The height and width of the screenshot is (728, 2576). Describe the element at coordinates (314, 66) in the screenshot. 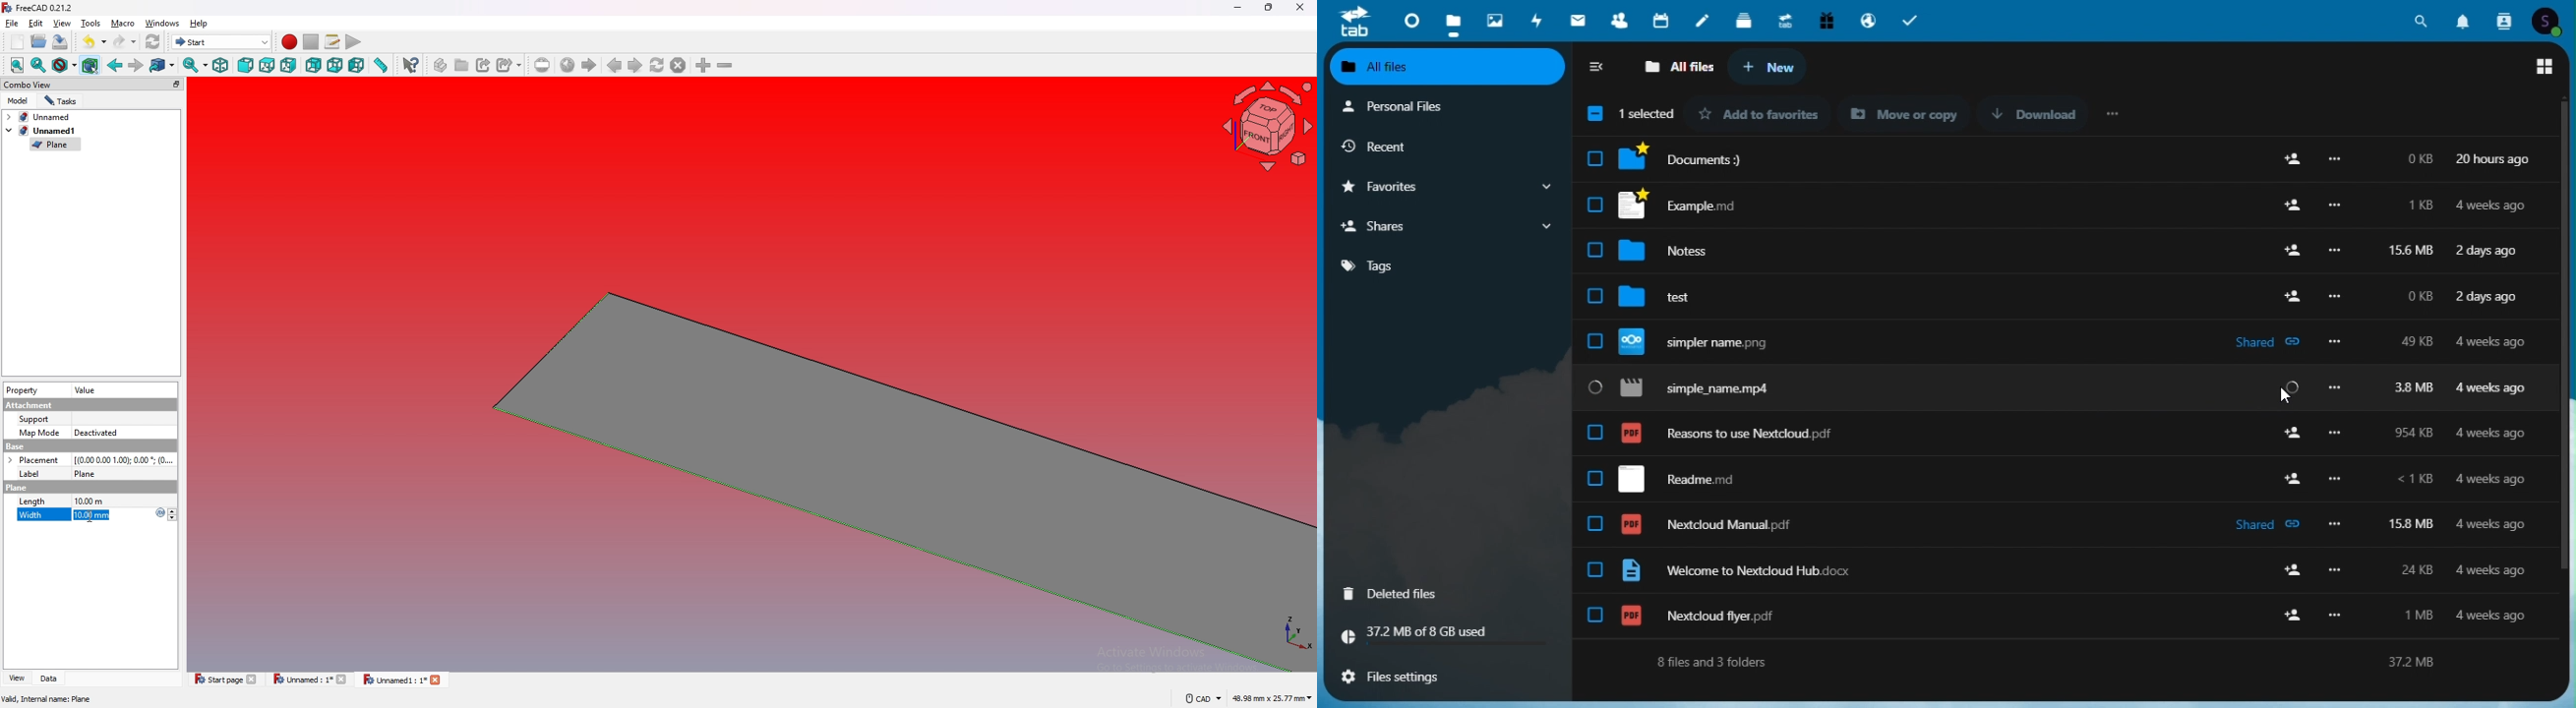

I see `rear` at that location.